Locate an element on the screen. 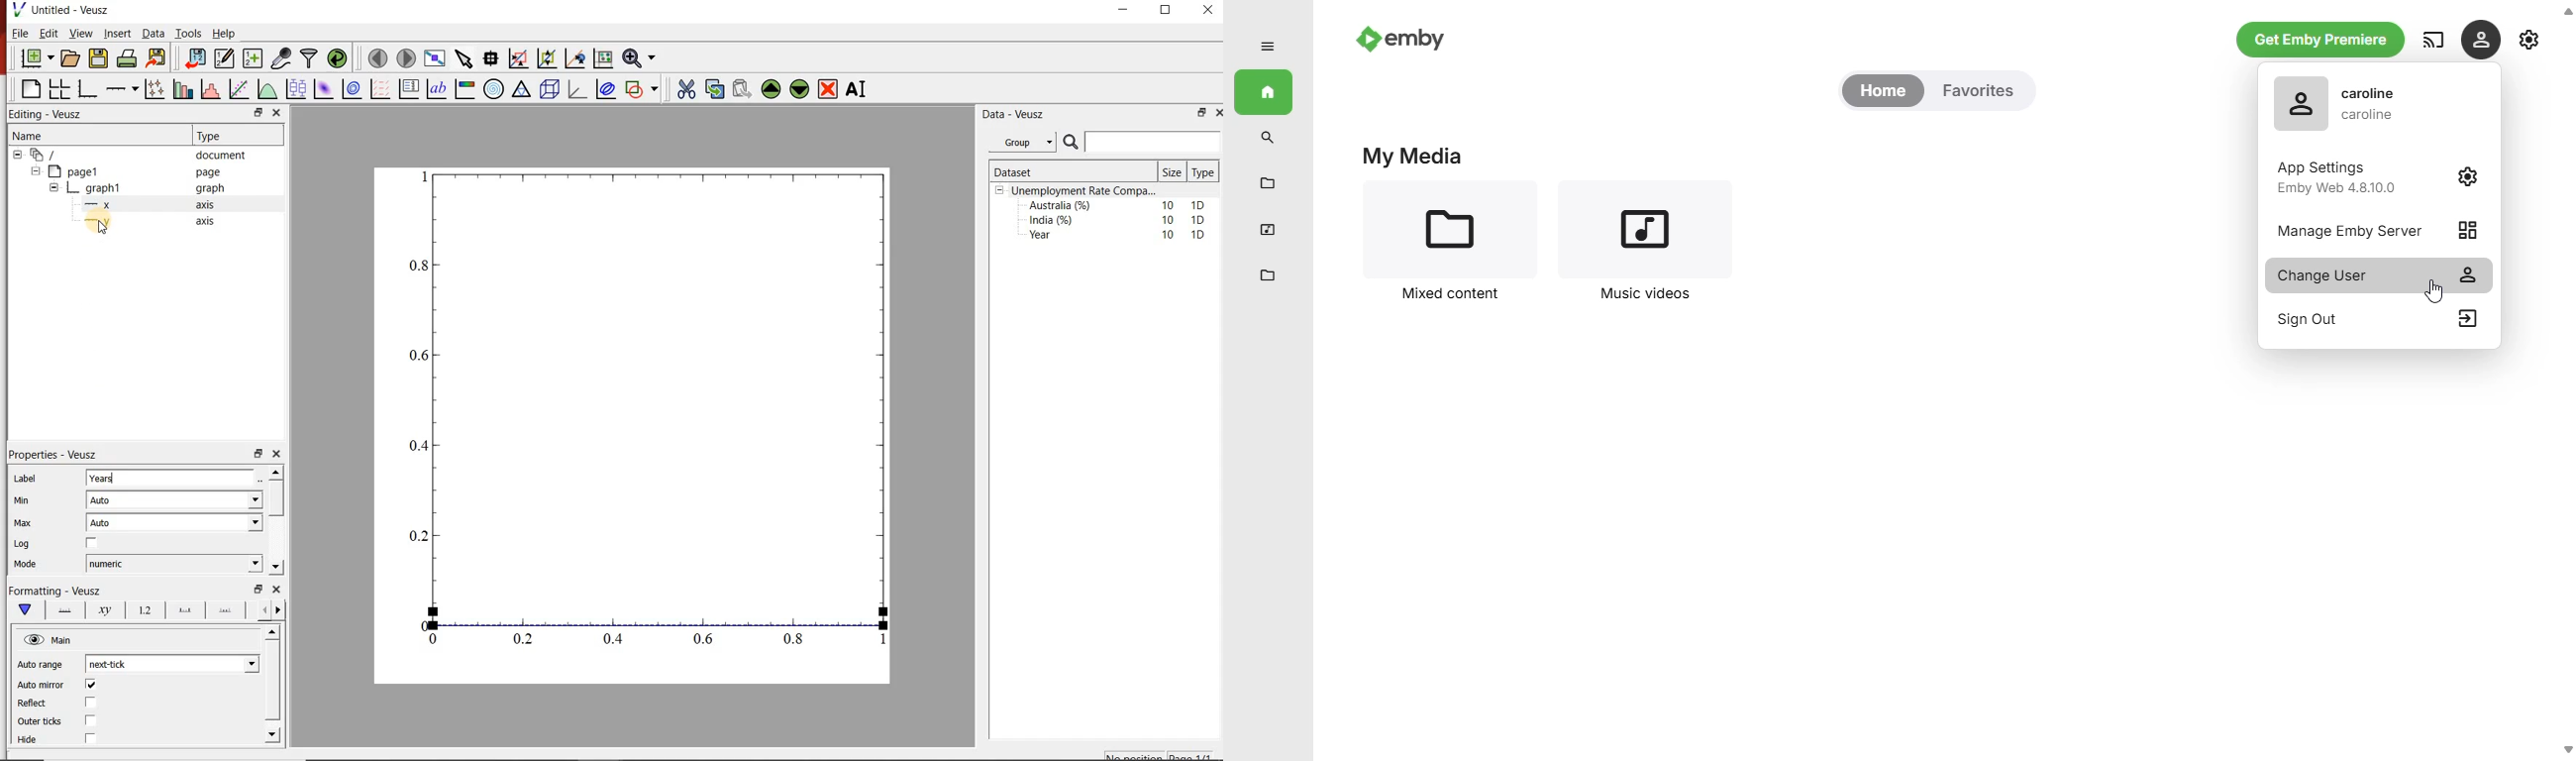 The image size is (2576, 784). play on another device is located at coordinates (2433, 40).